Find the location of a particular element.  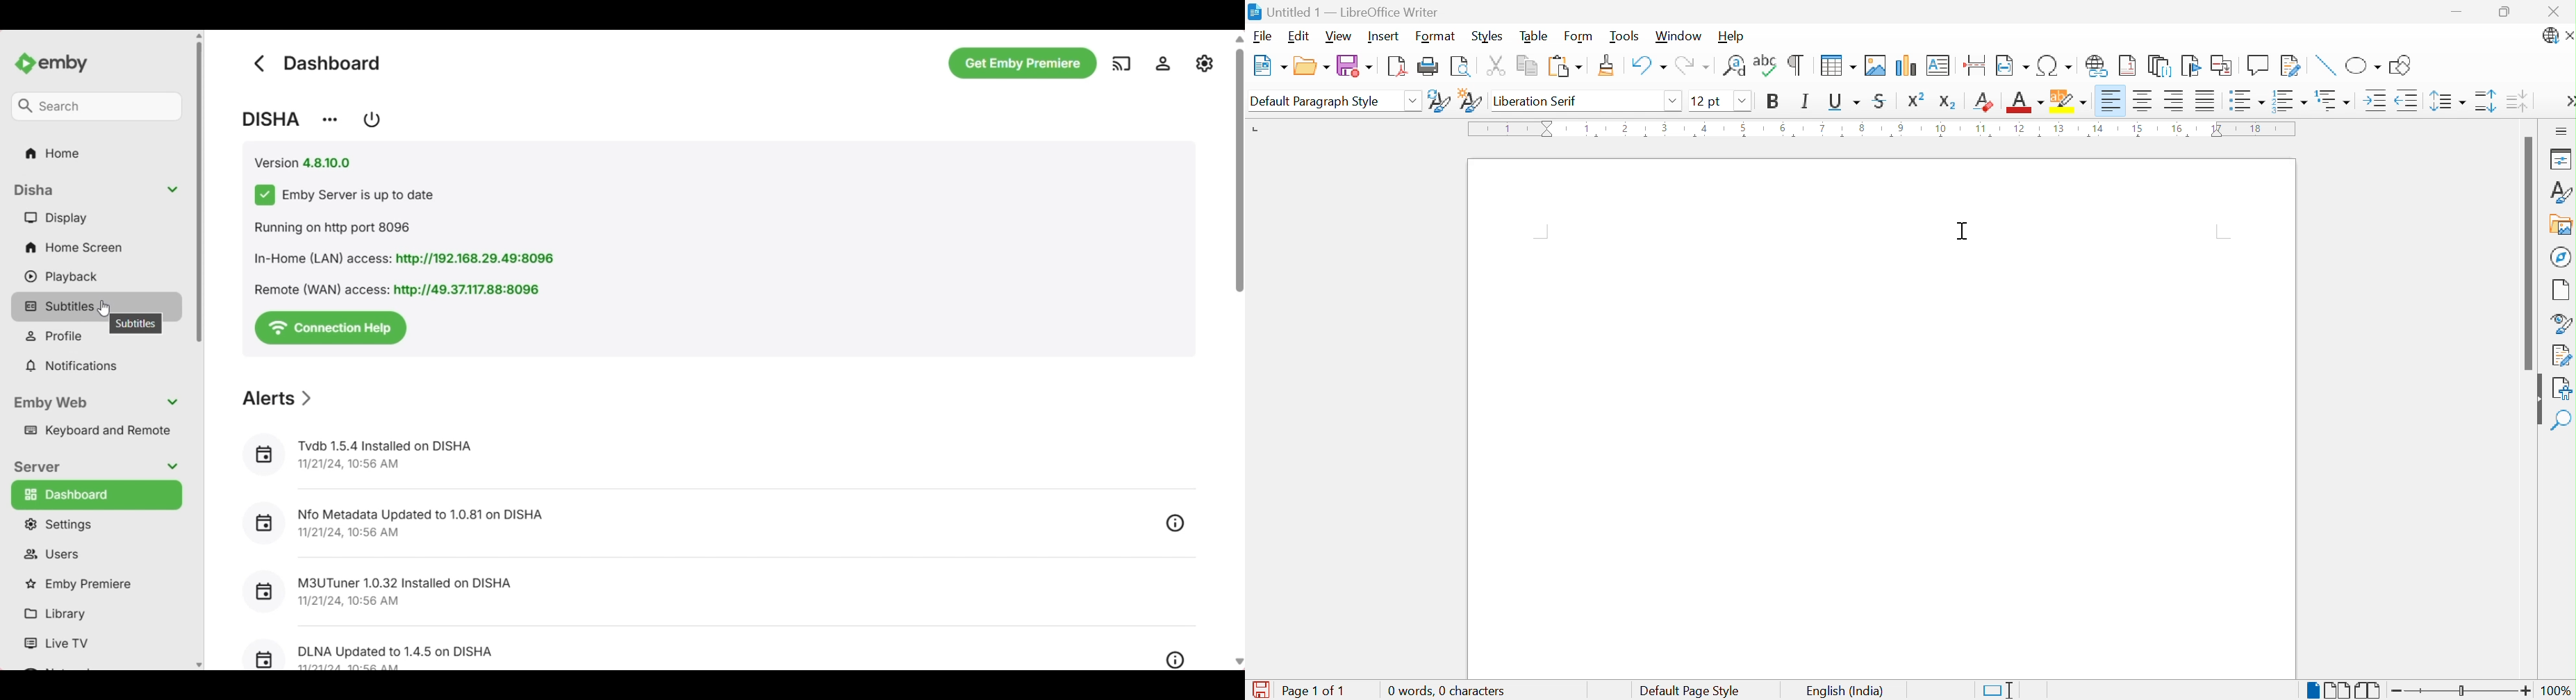

Redo is located at coordinates (1696, 65).